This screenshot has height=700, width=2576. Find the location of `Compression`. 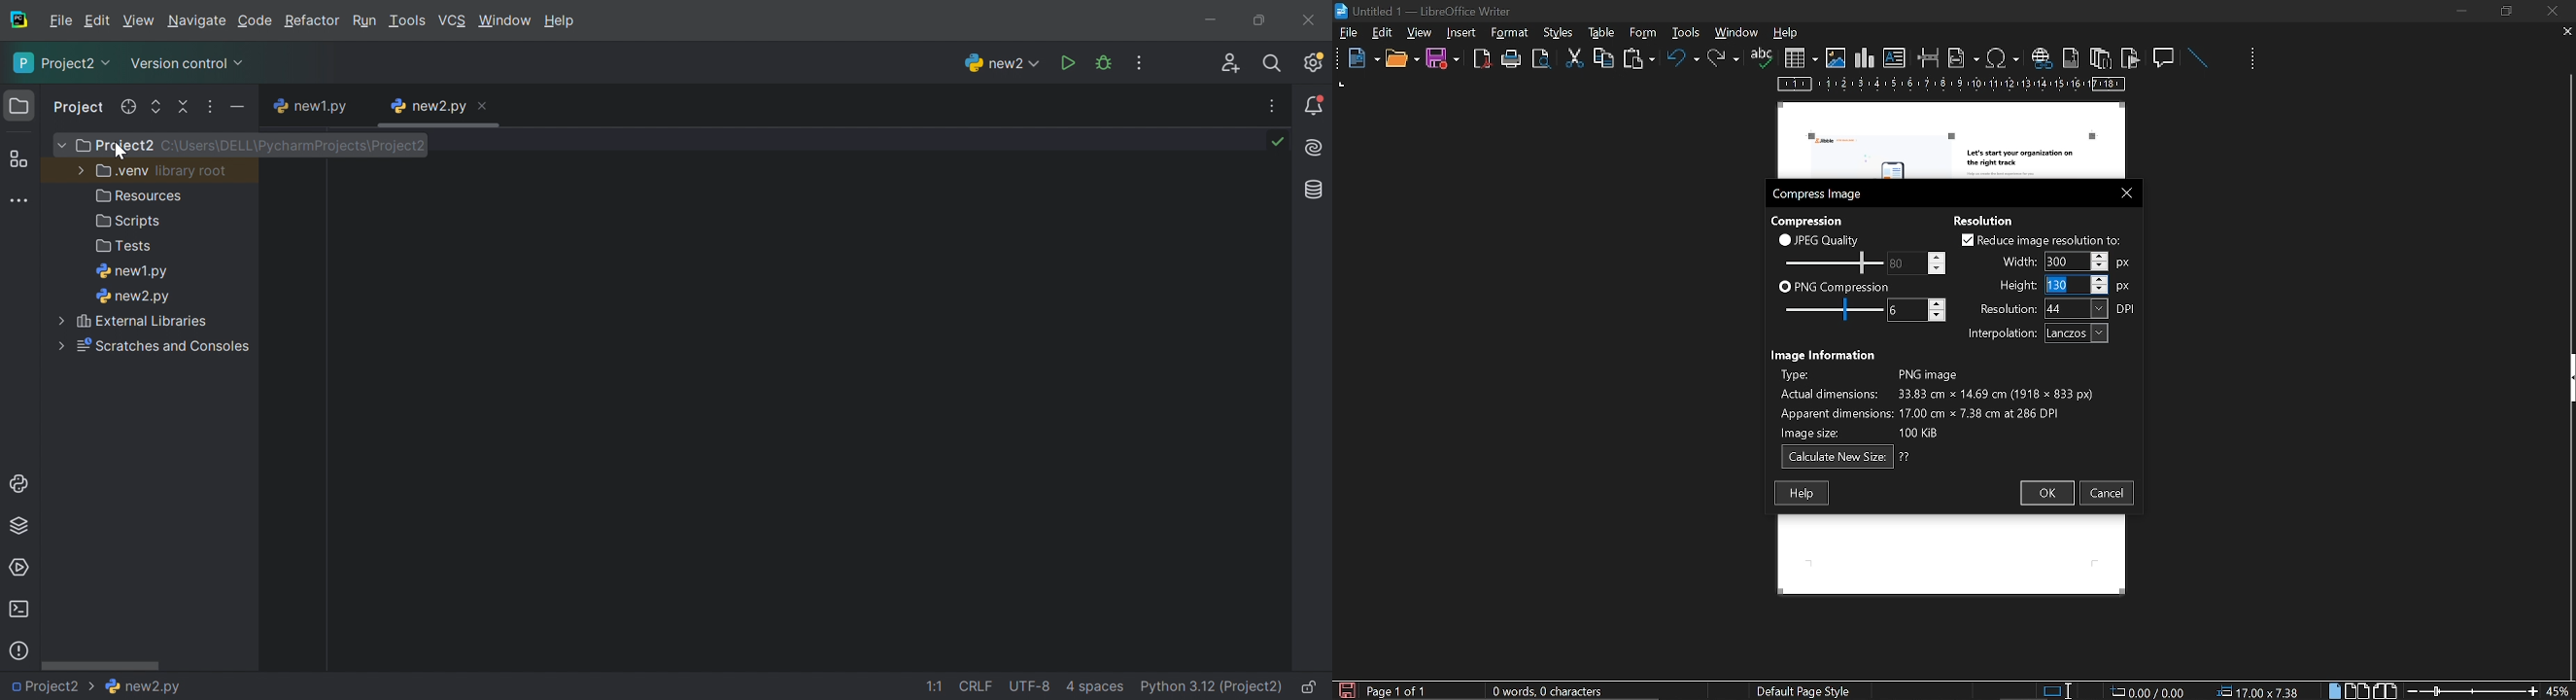

Compression is located at coordinates (1809, 220).